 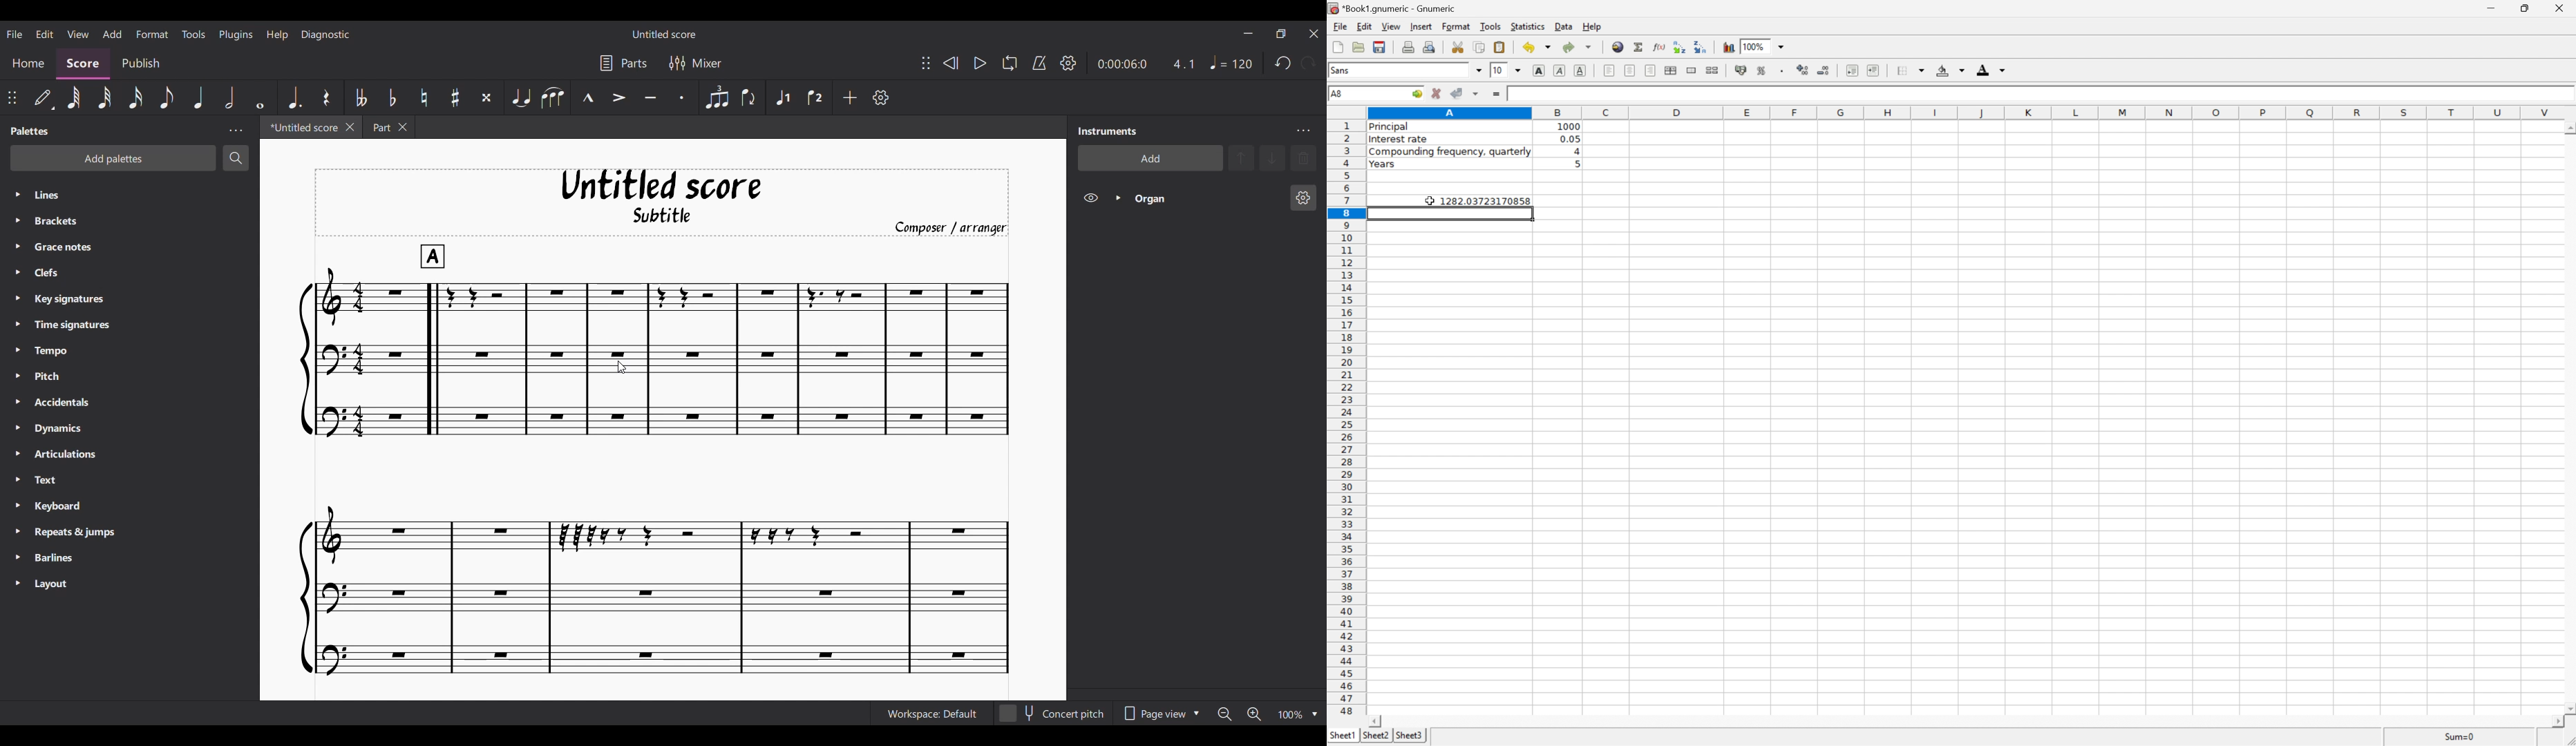 What do you see at coordinates (1381, 47) in the screenshot?
I see `save current workbook` at bounding box center [1381, 47].